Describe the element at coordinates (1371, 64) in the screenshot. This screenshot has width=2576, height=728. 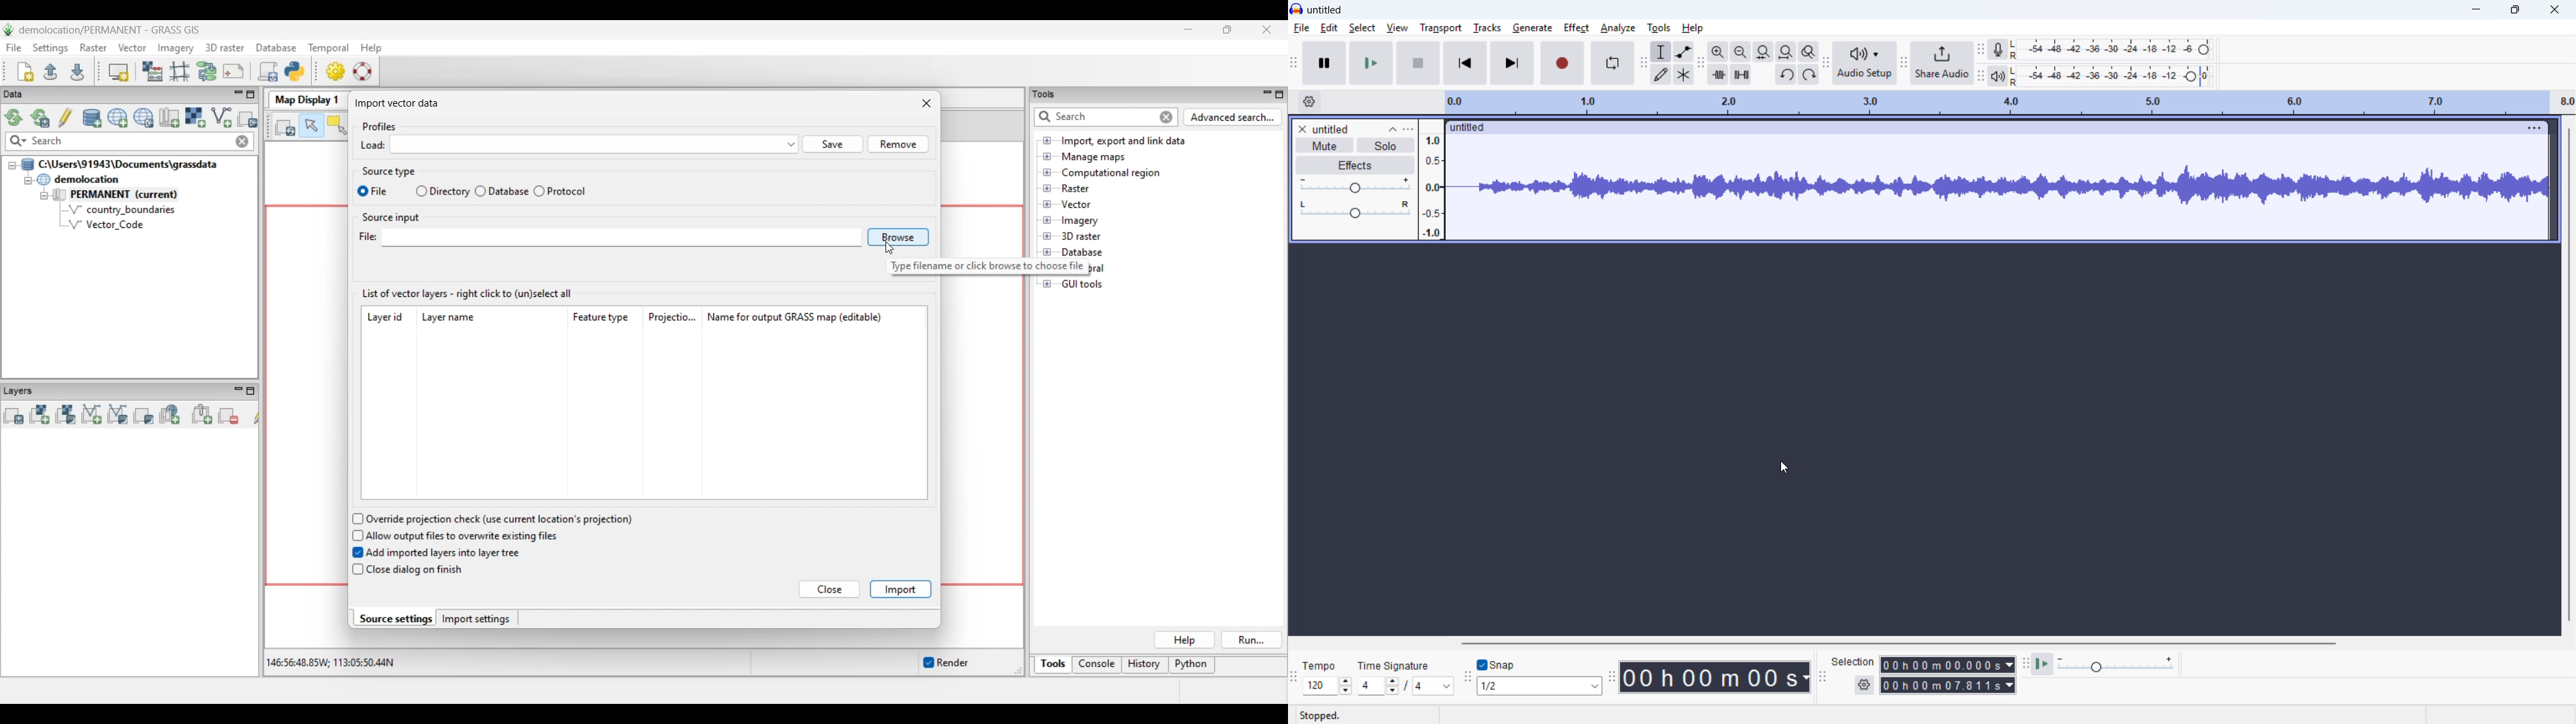
I see `play` at that location.